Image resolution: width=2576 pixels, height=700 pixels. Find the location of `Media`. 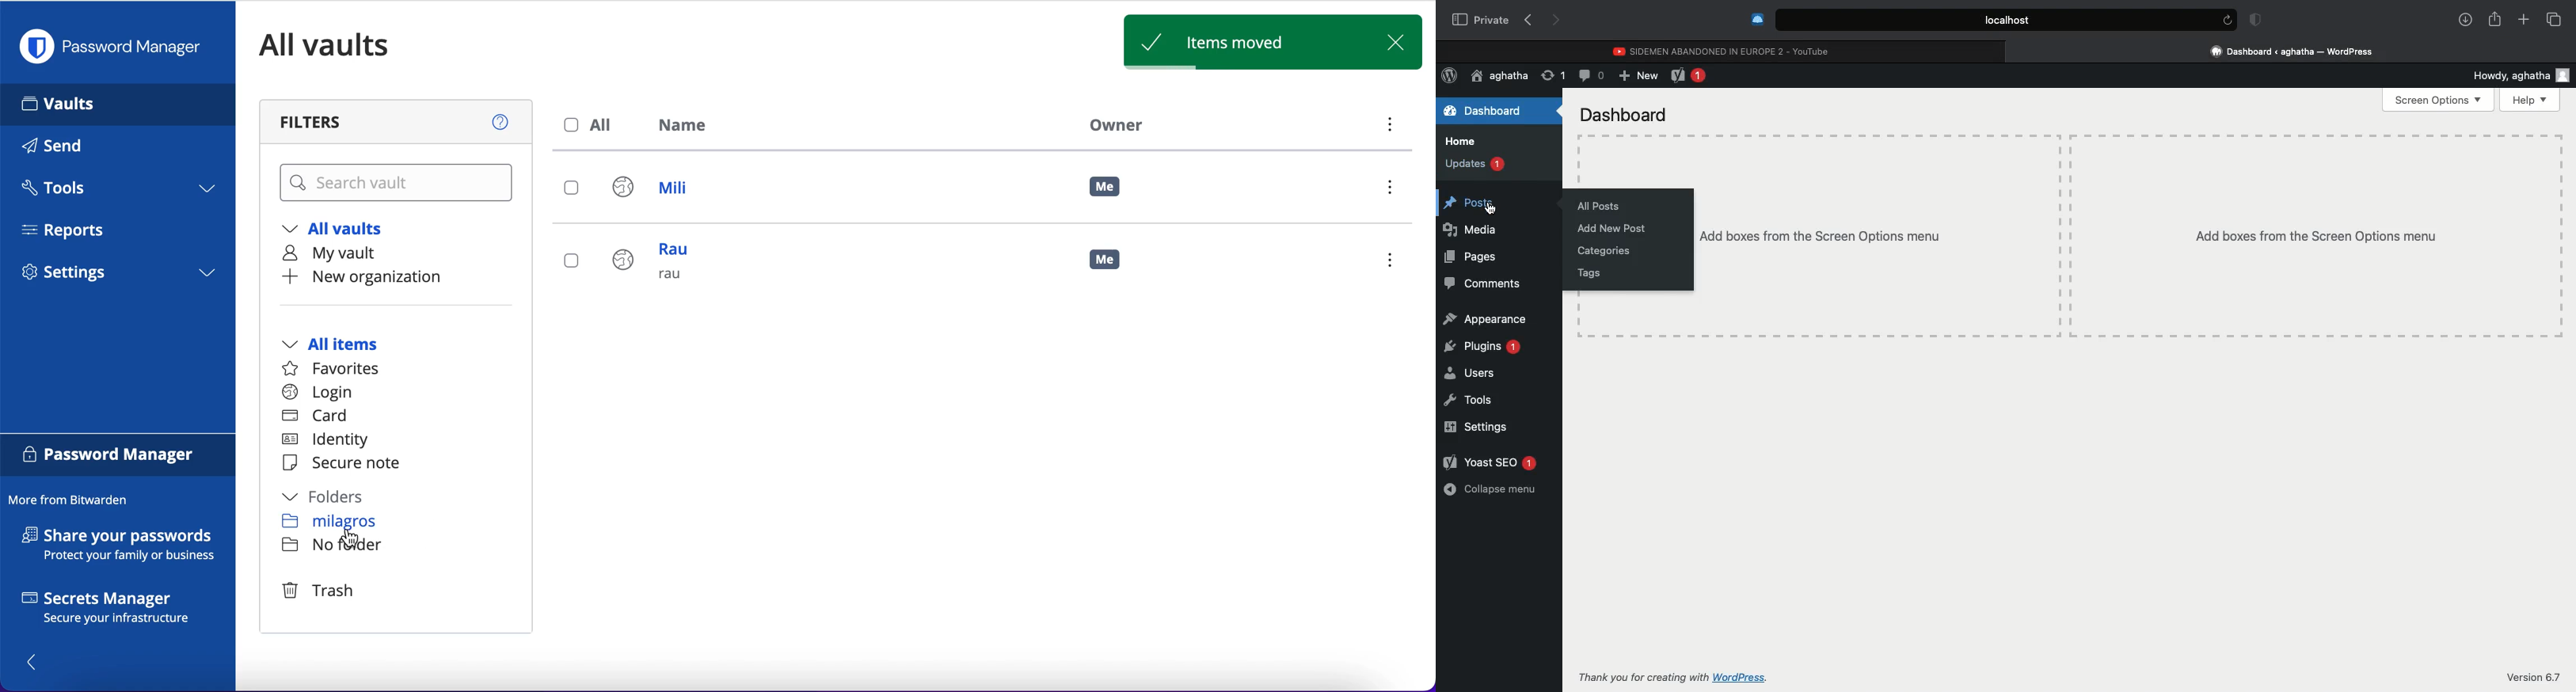

Media is located at coordinates (1478, 230).